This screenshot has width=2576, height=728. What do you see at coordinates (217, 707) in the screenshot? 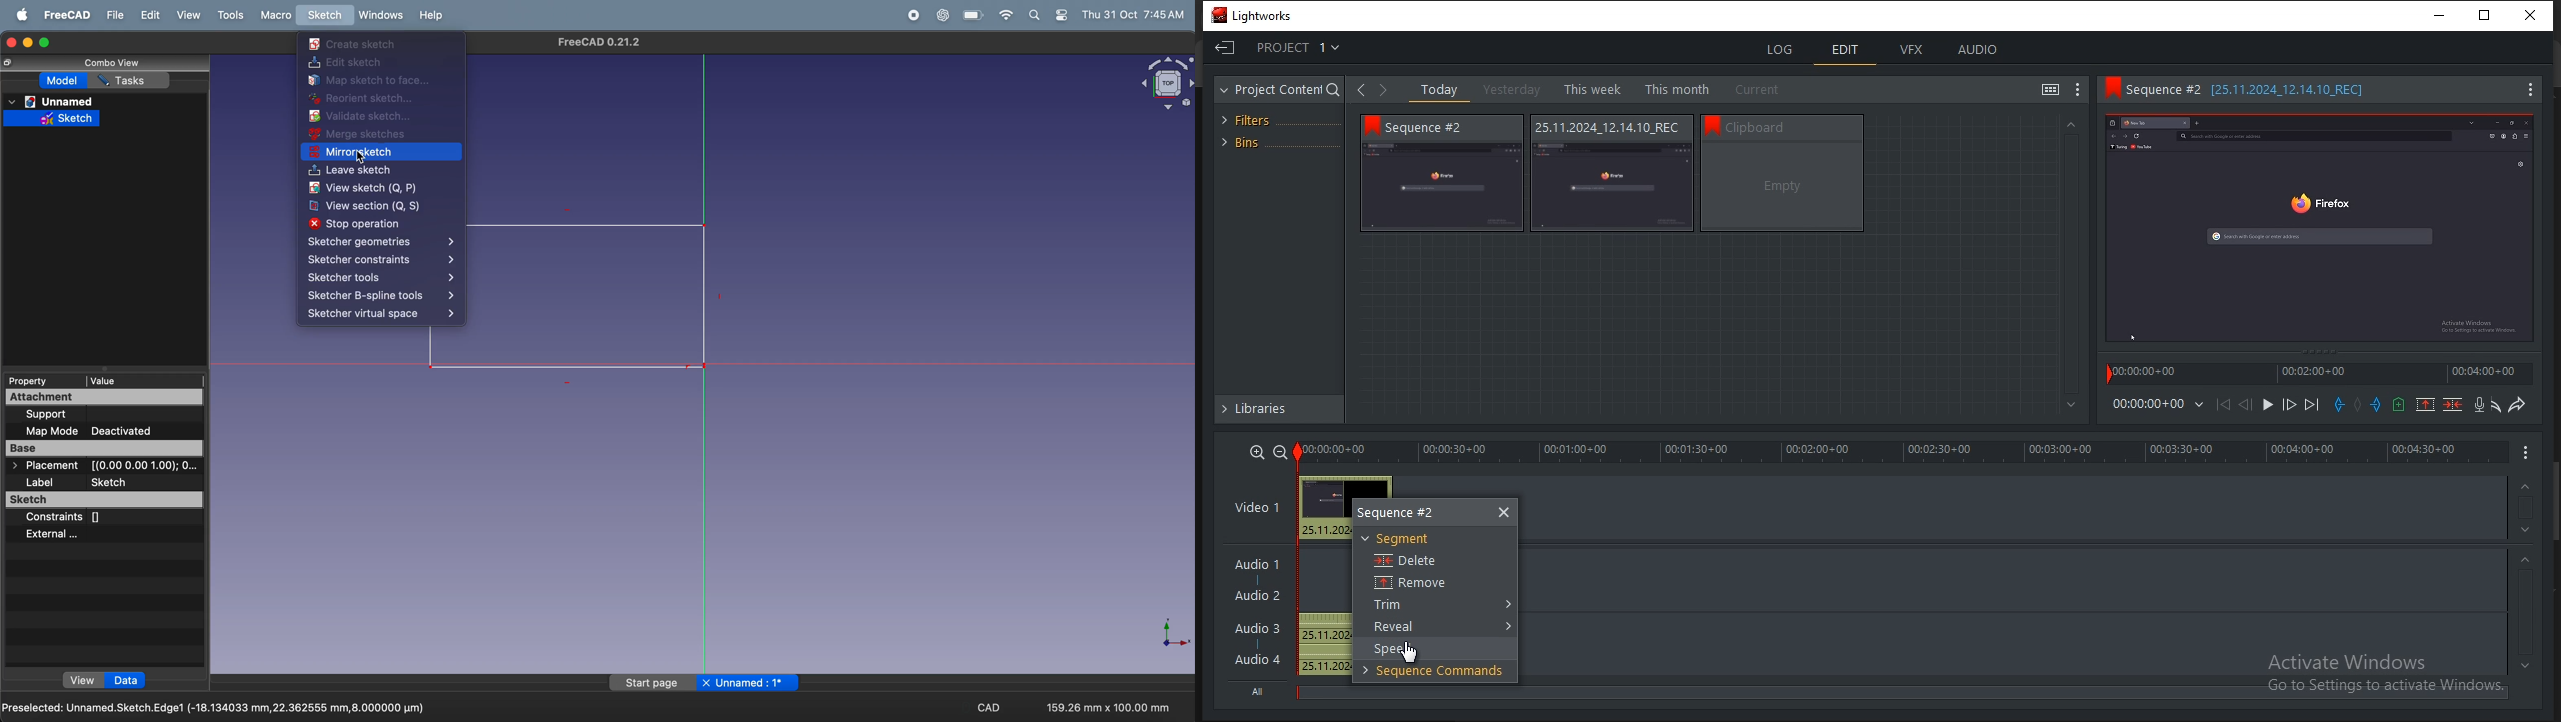
I see `pre selected unnamed V axis (0.0000mm, 13.2343406mm,2.00000mm)` at bounding box center [217, 707].